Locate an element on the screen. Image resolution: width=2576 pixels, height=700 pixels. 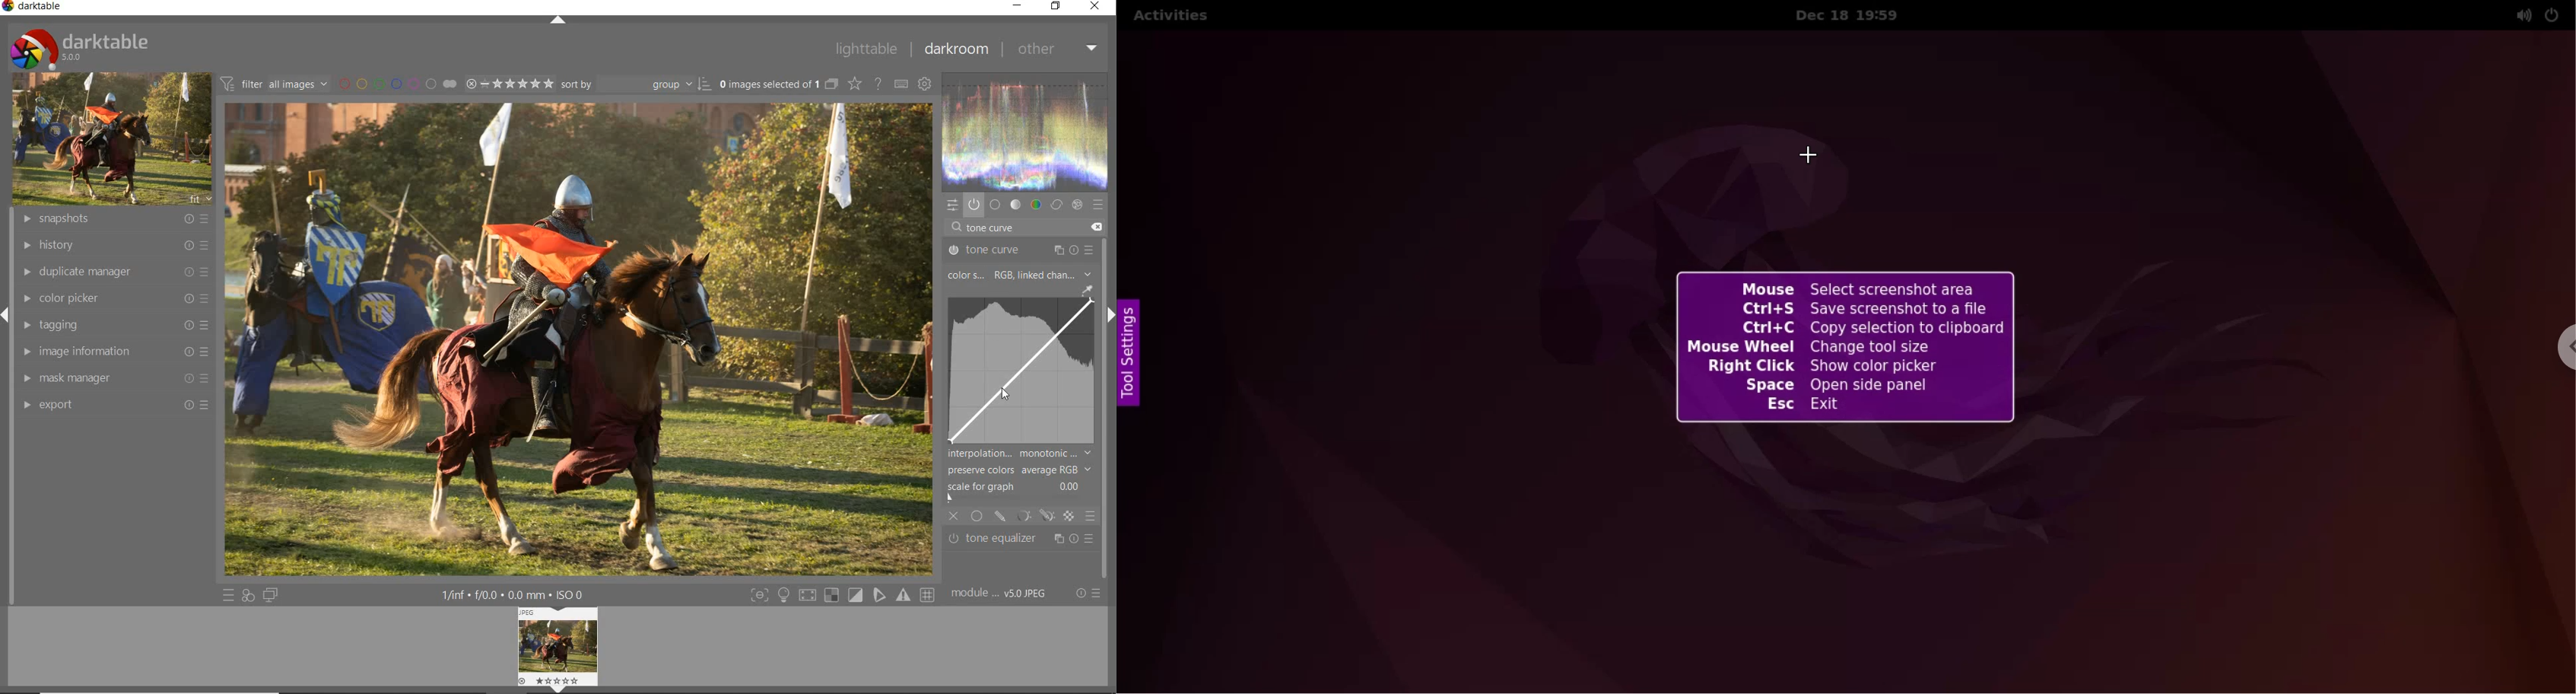
mask options is located at coordinates (1034, 516).